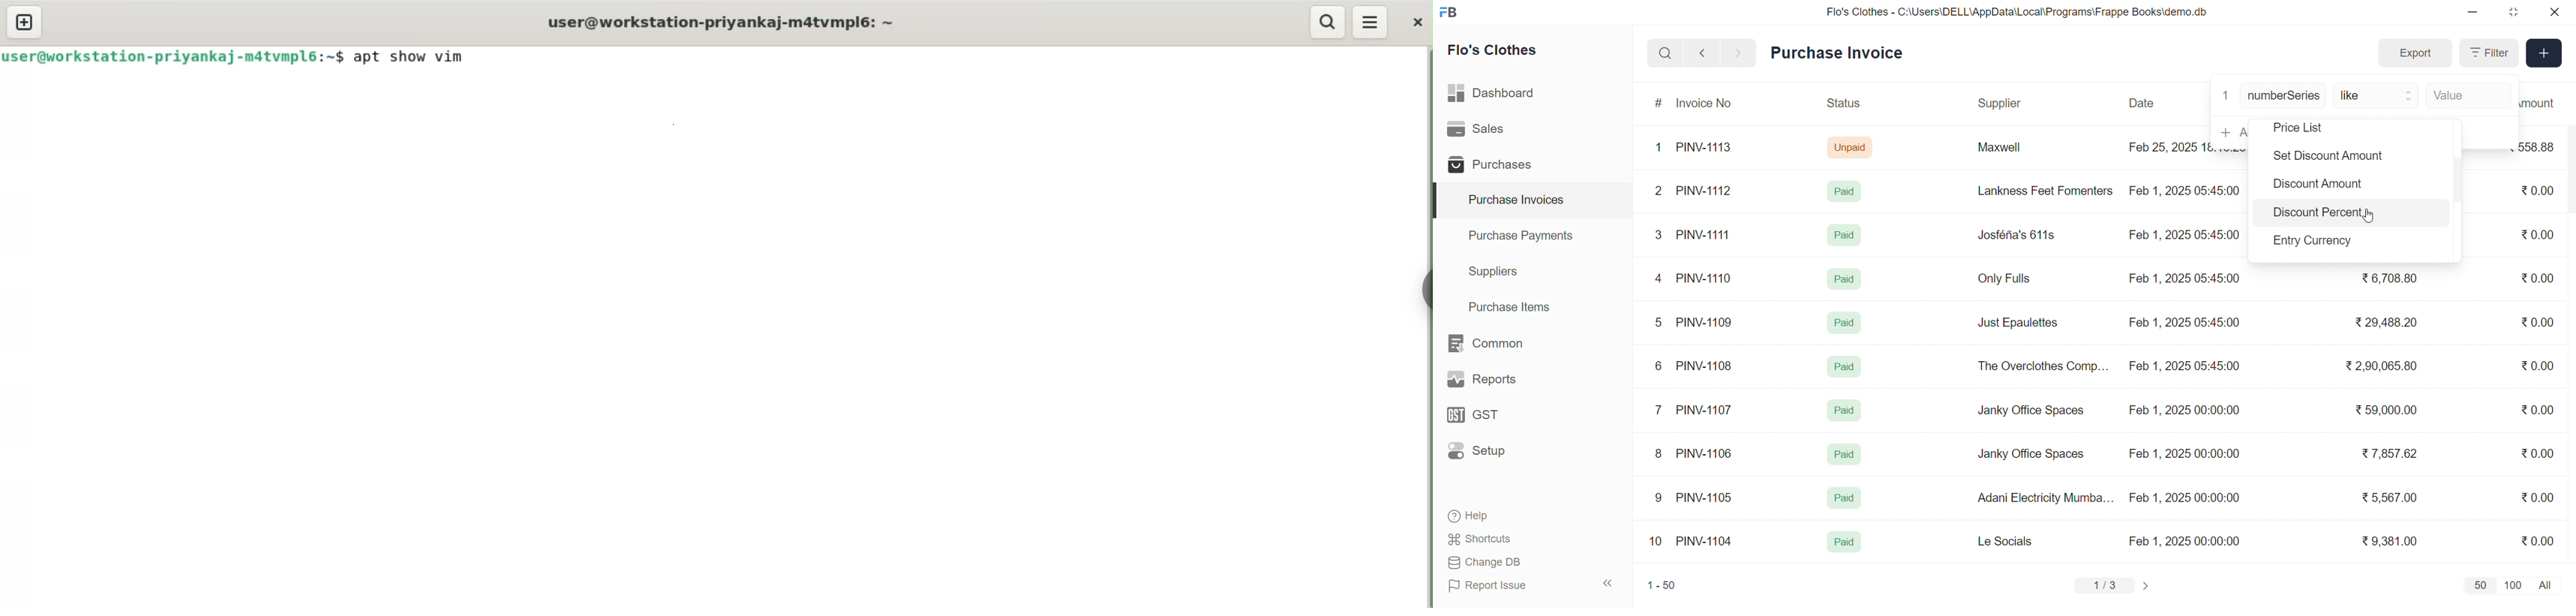 The height and width of the screenshot is (616, 2576). I want to click on 9, so click(1659, 498).